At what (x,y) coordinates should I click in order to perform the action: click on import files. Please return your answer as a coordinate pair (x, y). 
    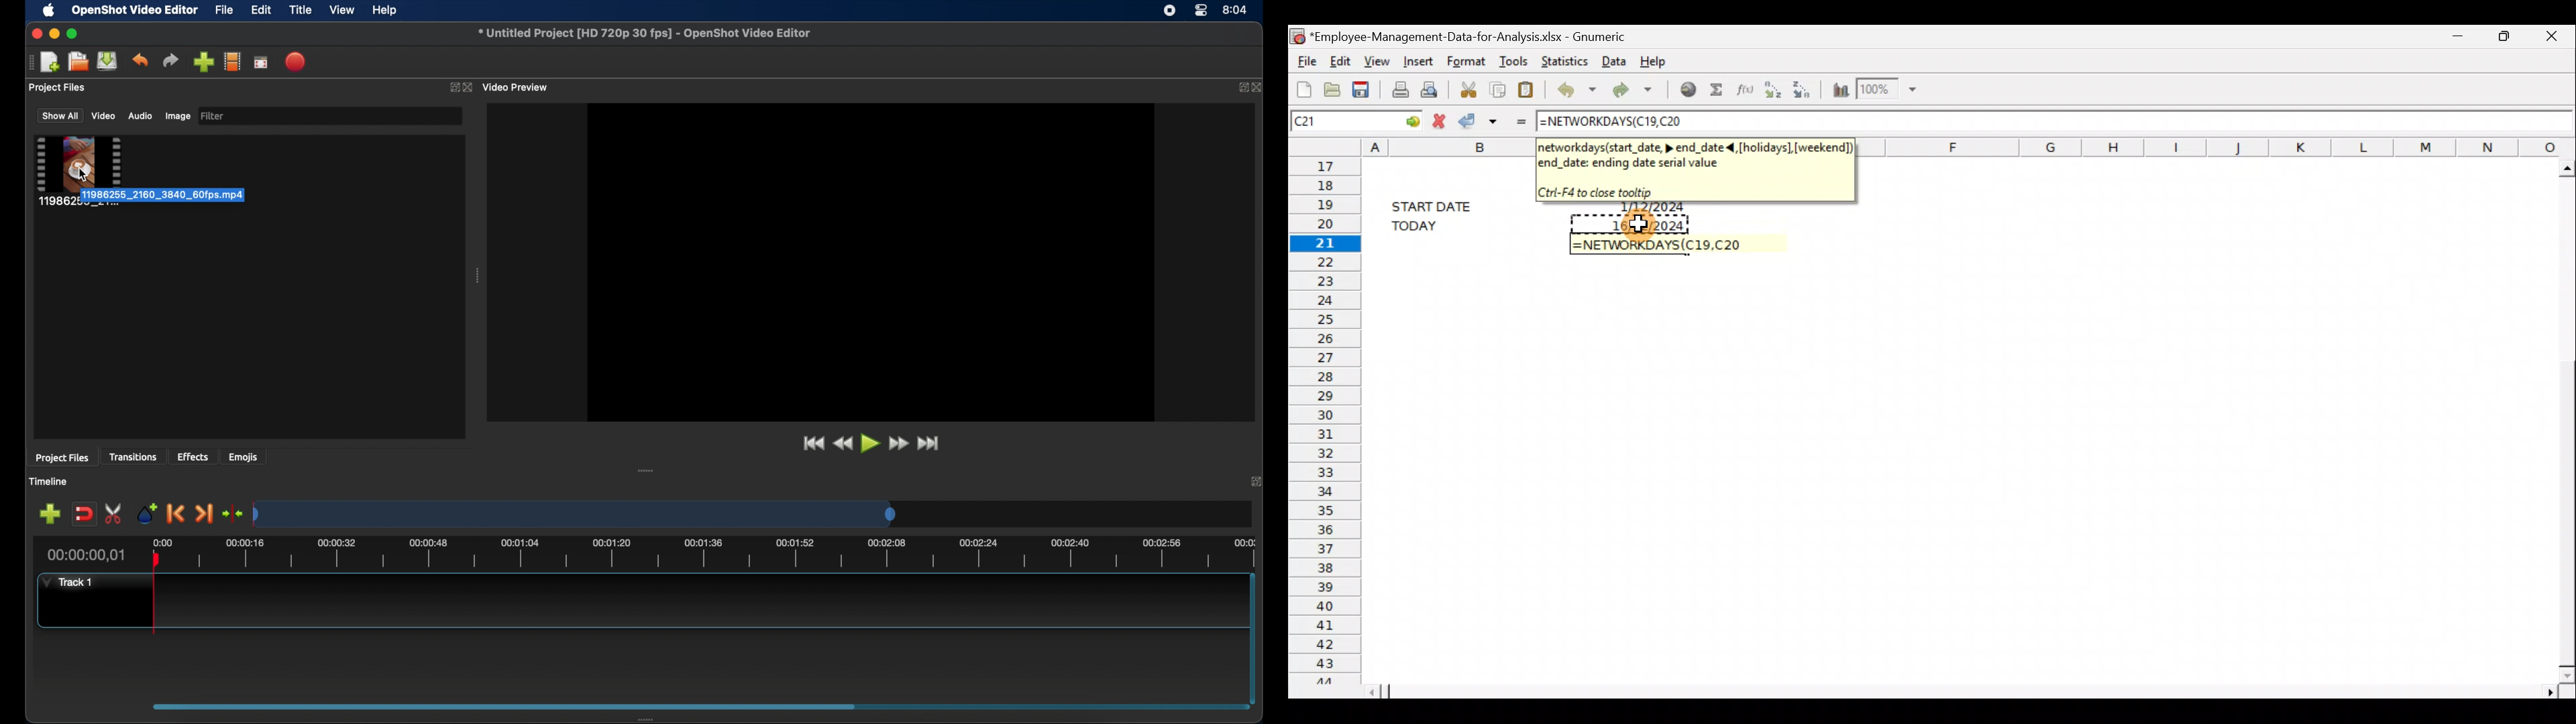
    Looking at the image, I should click on (203, 62).